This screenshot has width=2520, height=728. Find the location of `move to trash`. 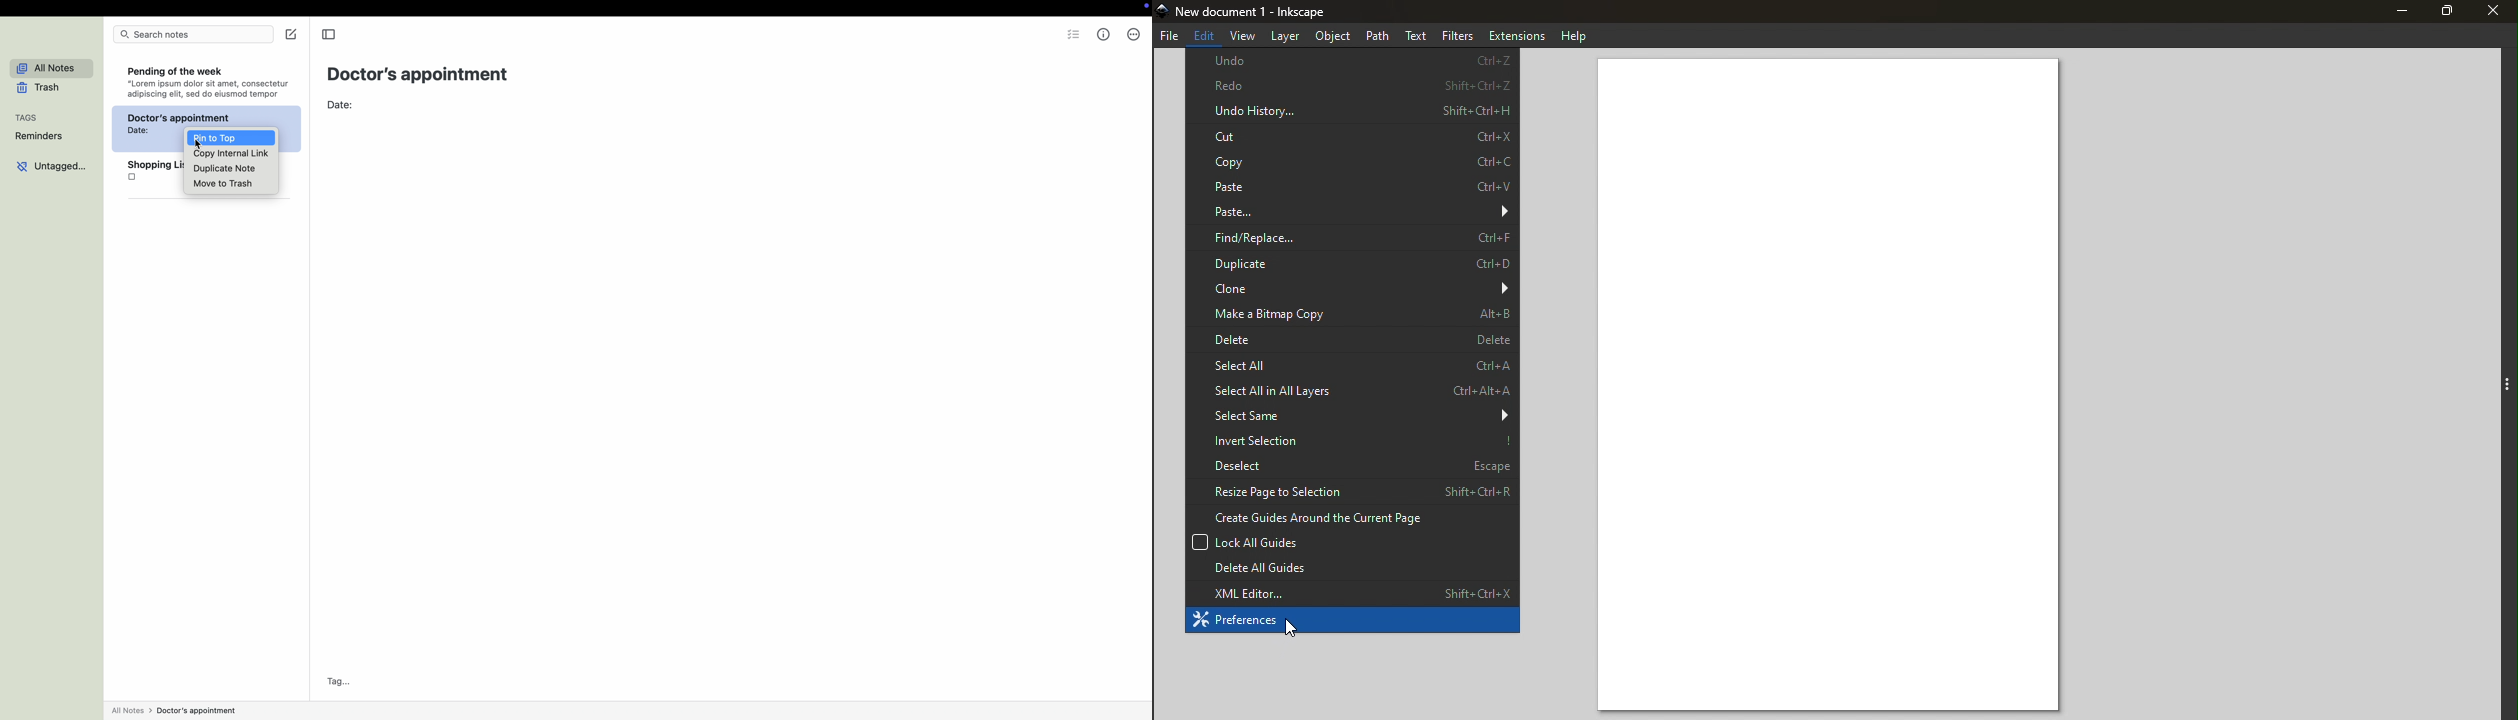

move to trash is located at coordinates (226, 183).